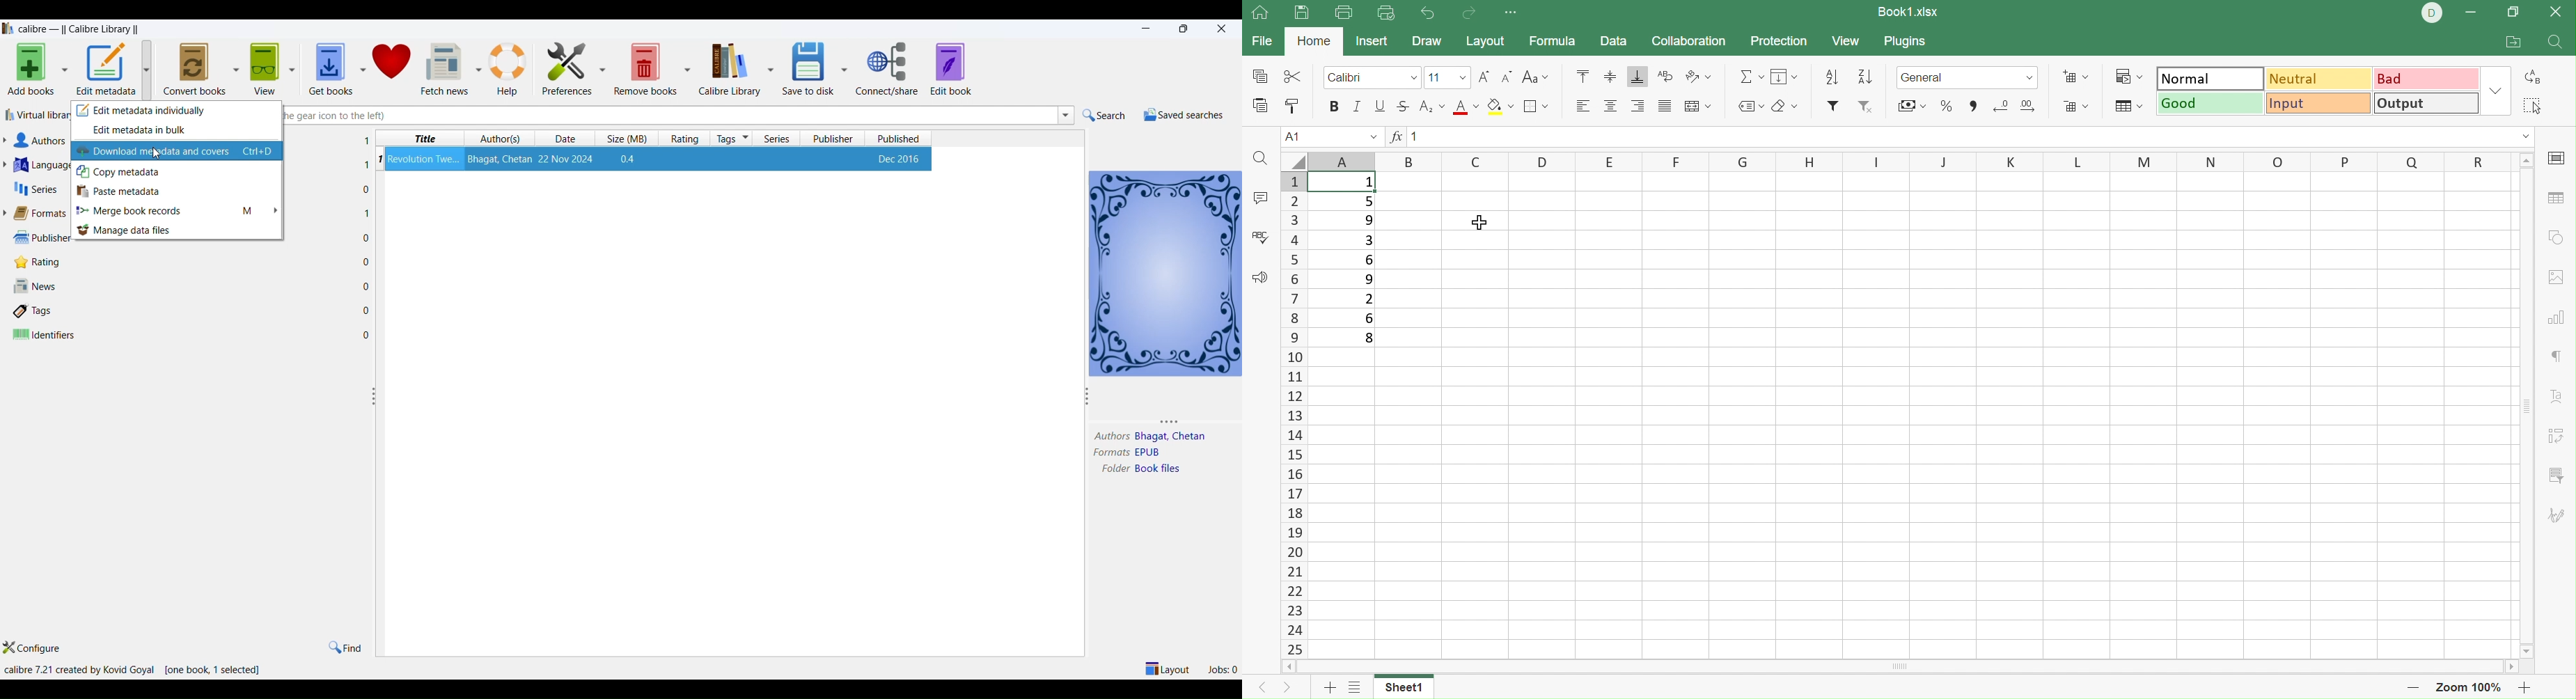 This screenshot has width=2576, height=700. I want to click on authors, so click(44, 140).